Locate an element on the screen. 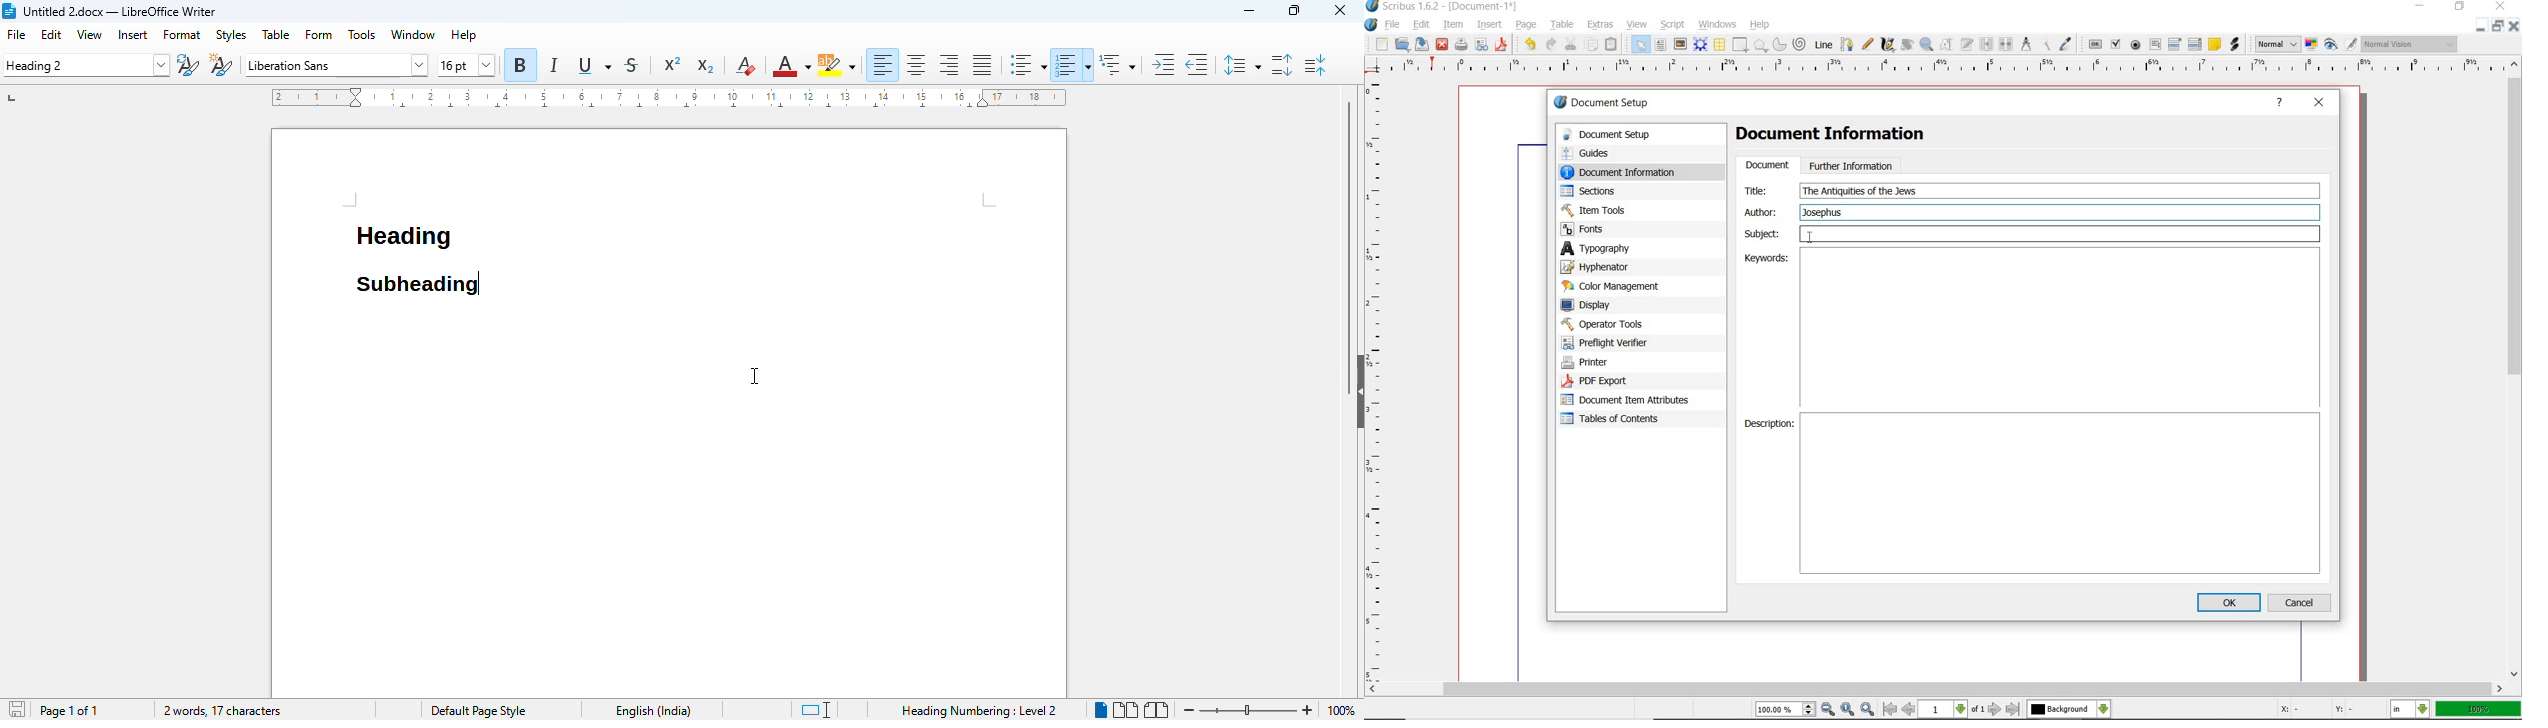 The width and height of the screenshot is (2548, 728). color management is located at coordinates (1614, 286).